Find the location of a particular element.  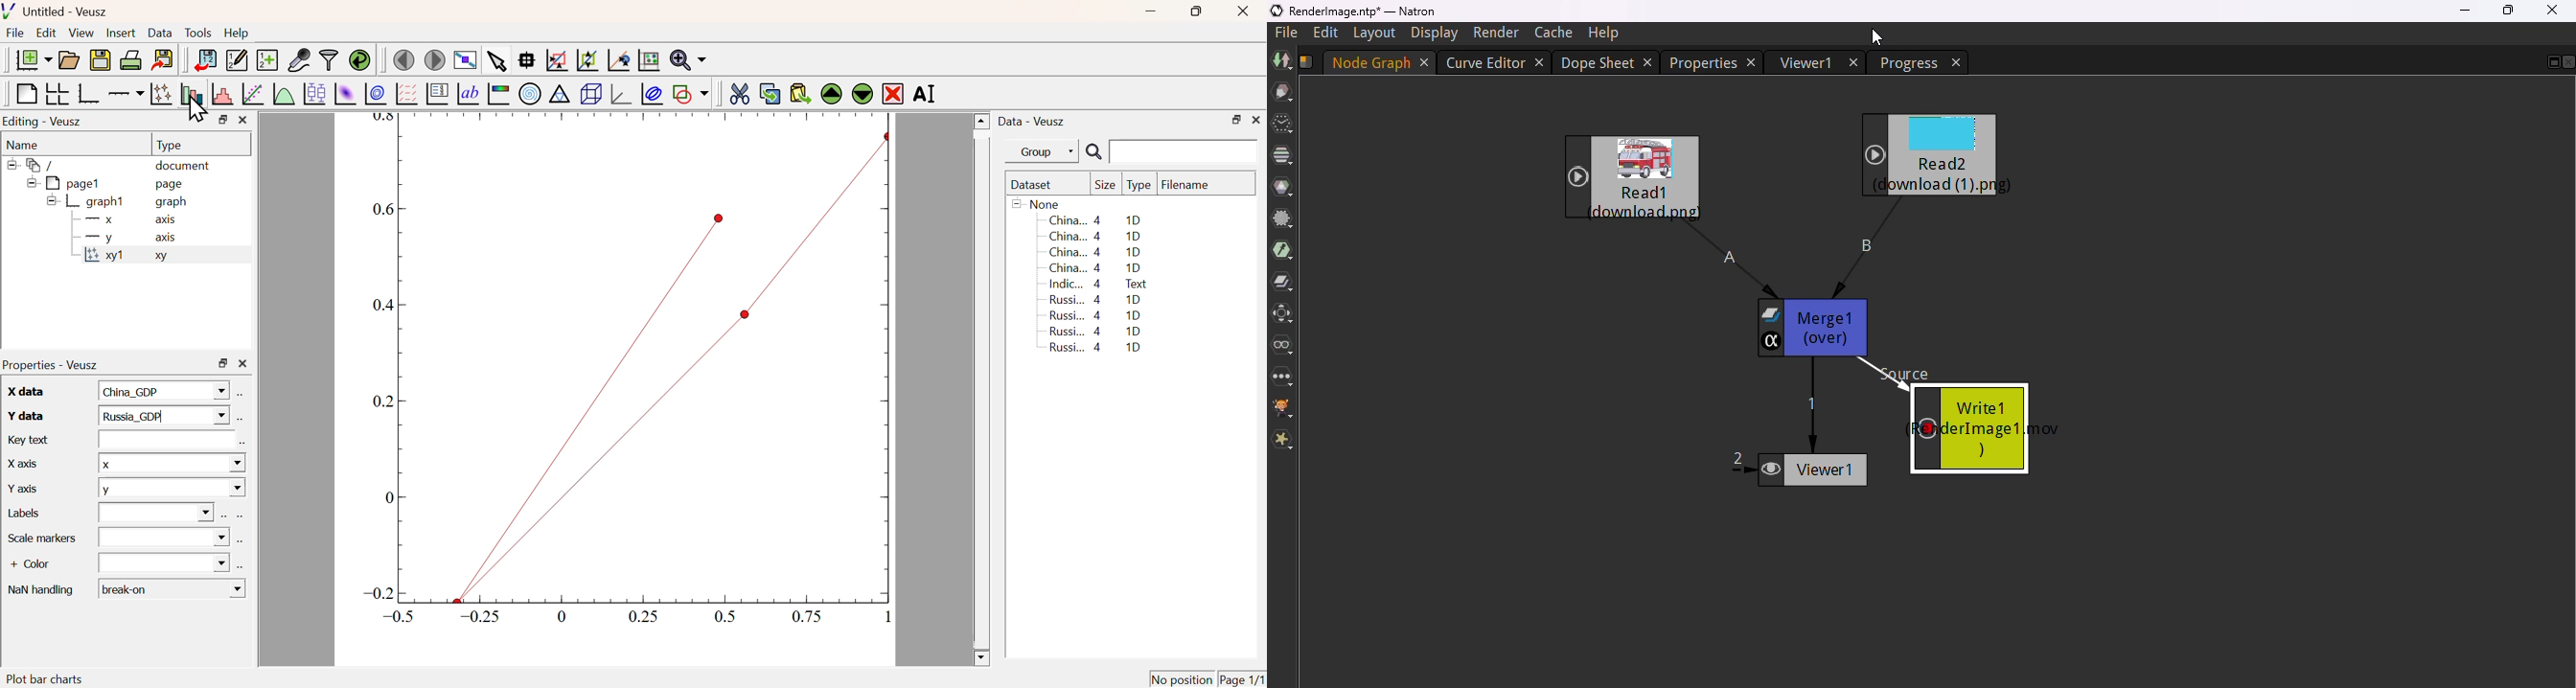

write 1 is located at coordinates (1983, 436).